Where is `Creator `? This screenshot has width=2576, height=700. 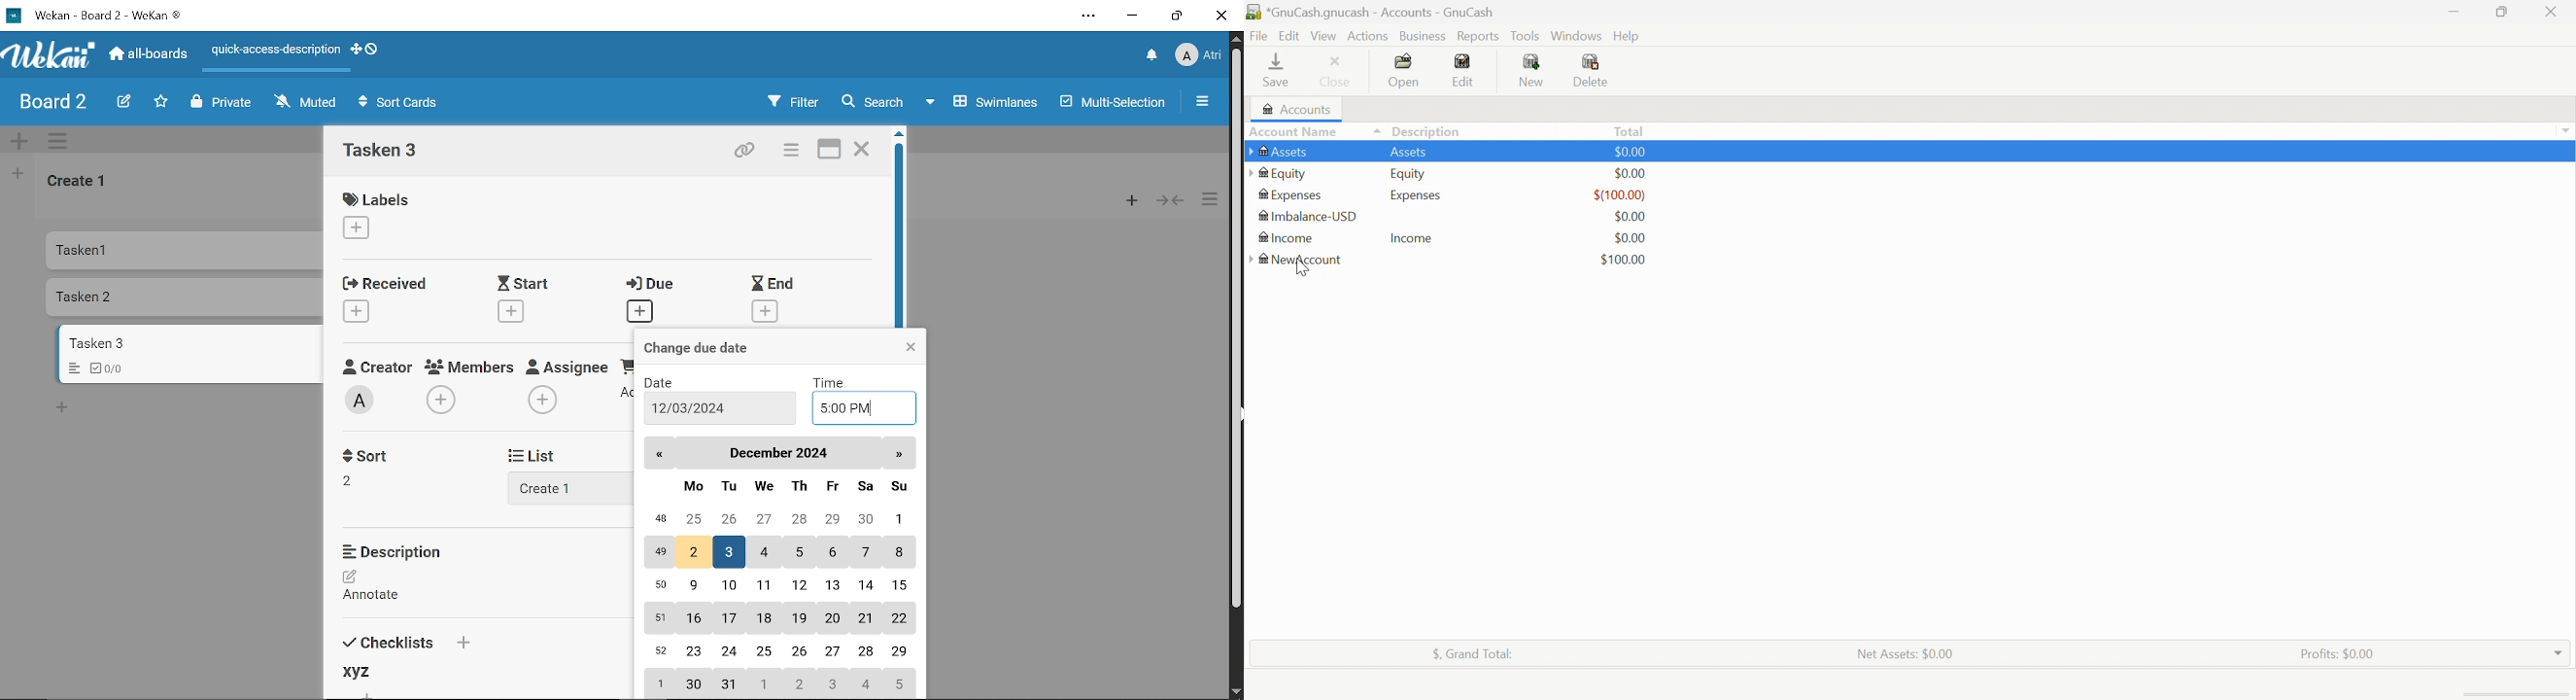
Creator  is located at coordinates (362, 401).